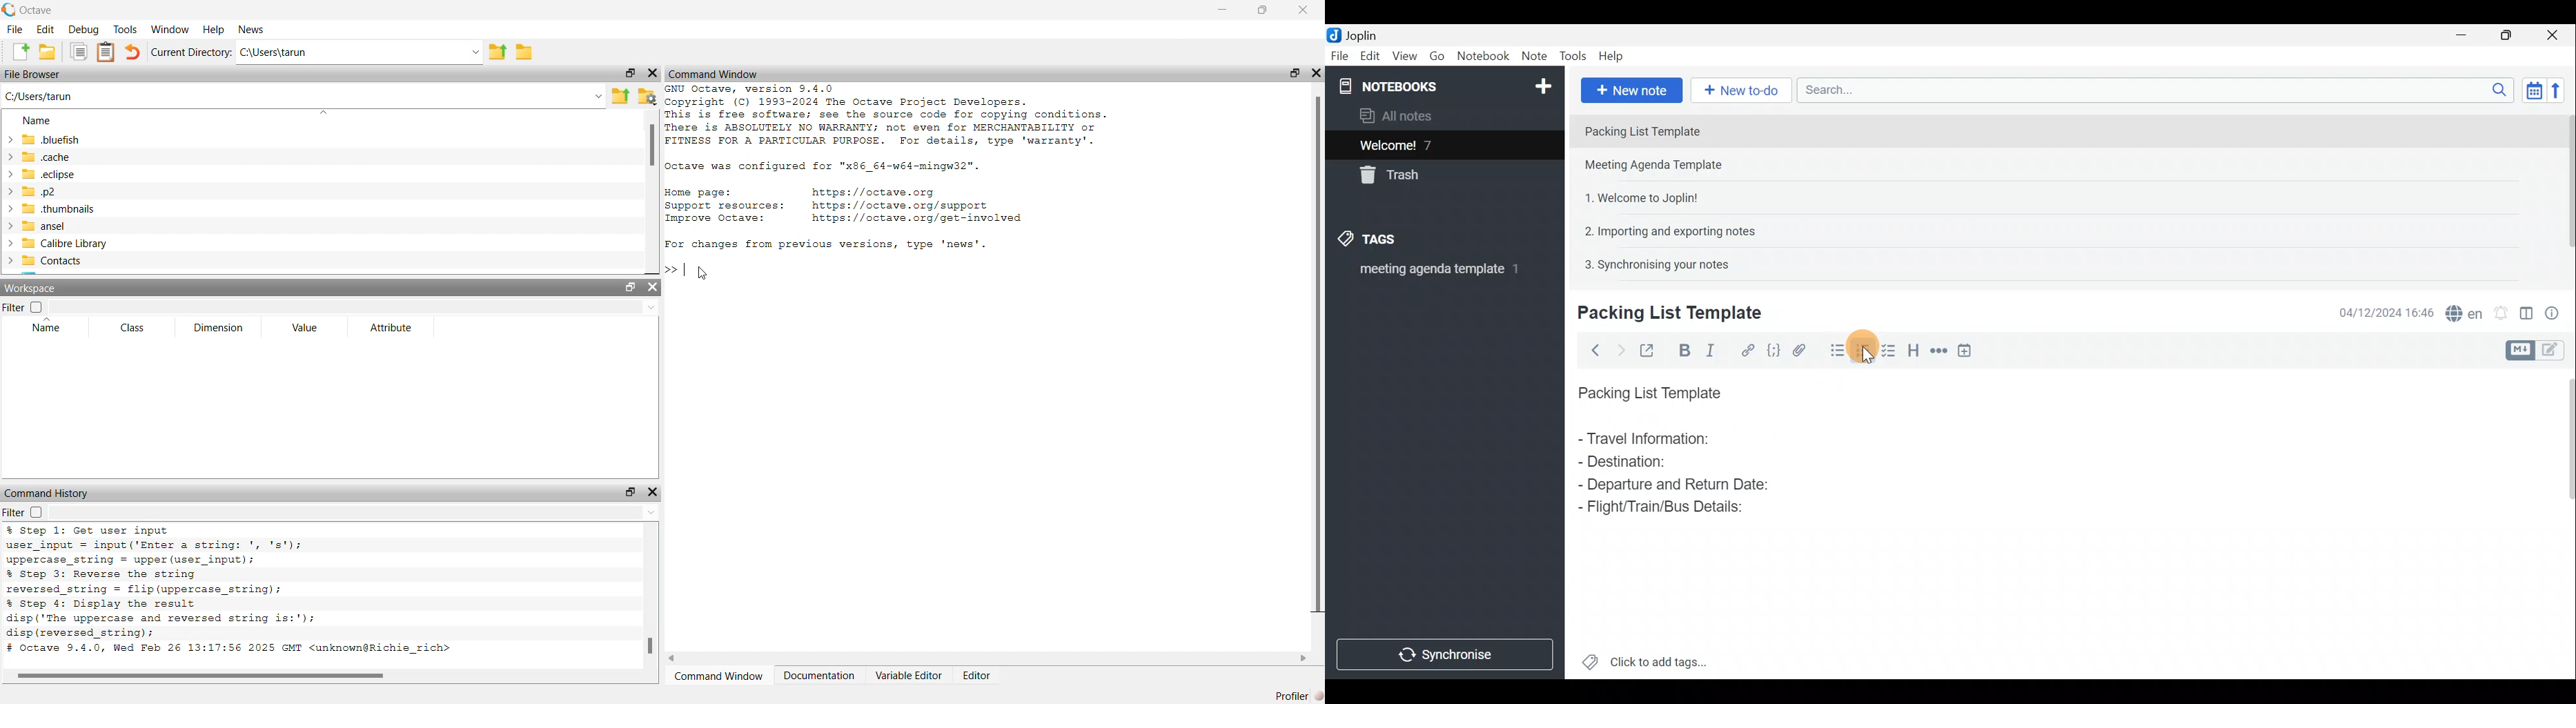 The image size is (2576, 728). What do you see at coordinates (1655, 440) in the screenshot?
I see `Travel Information:` at bounding box center [1655, 440].